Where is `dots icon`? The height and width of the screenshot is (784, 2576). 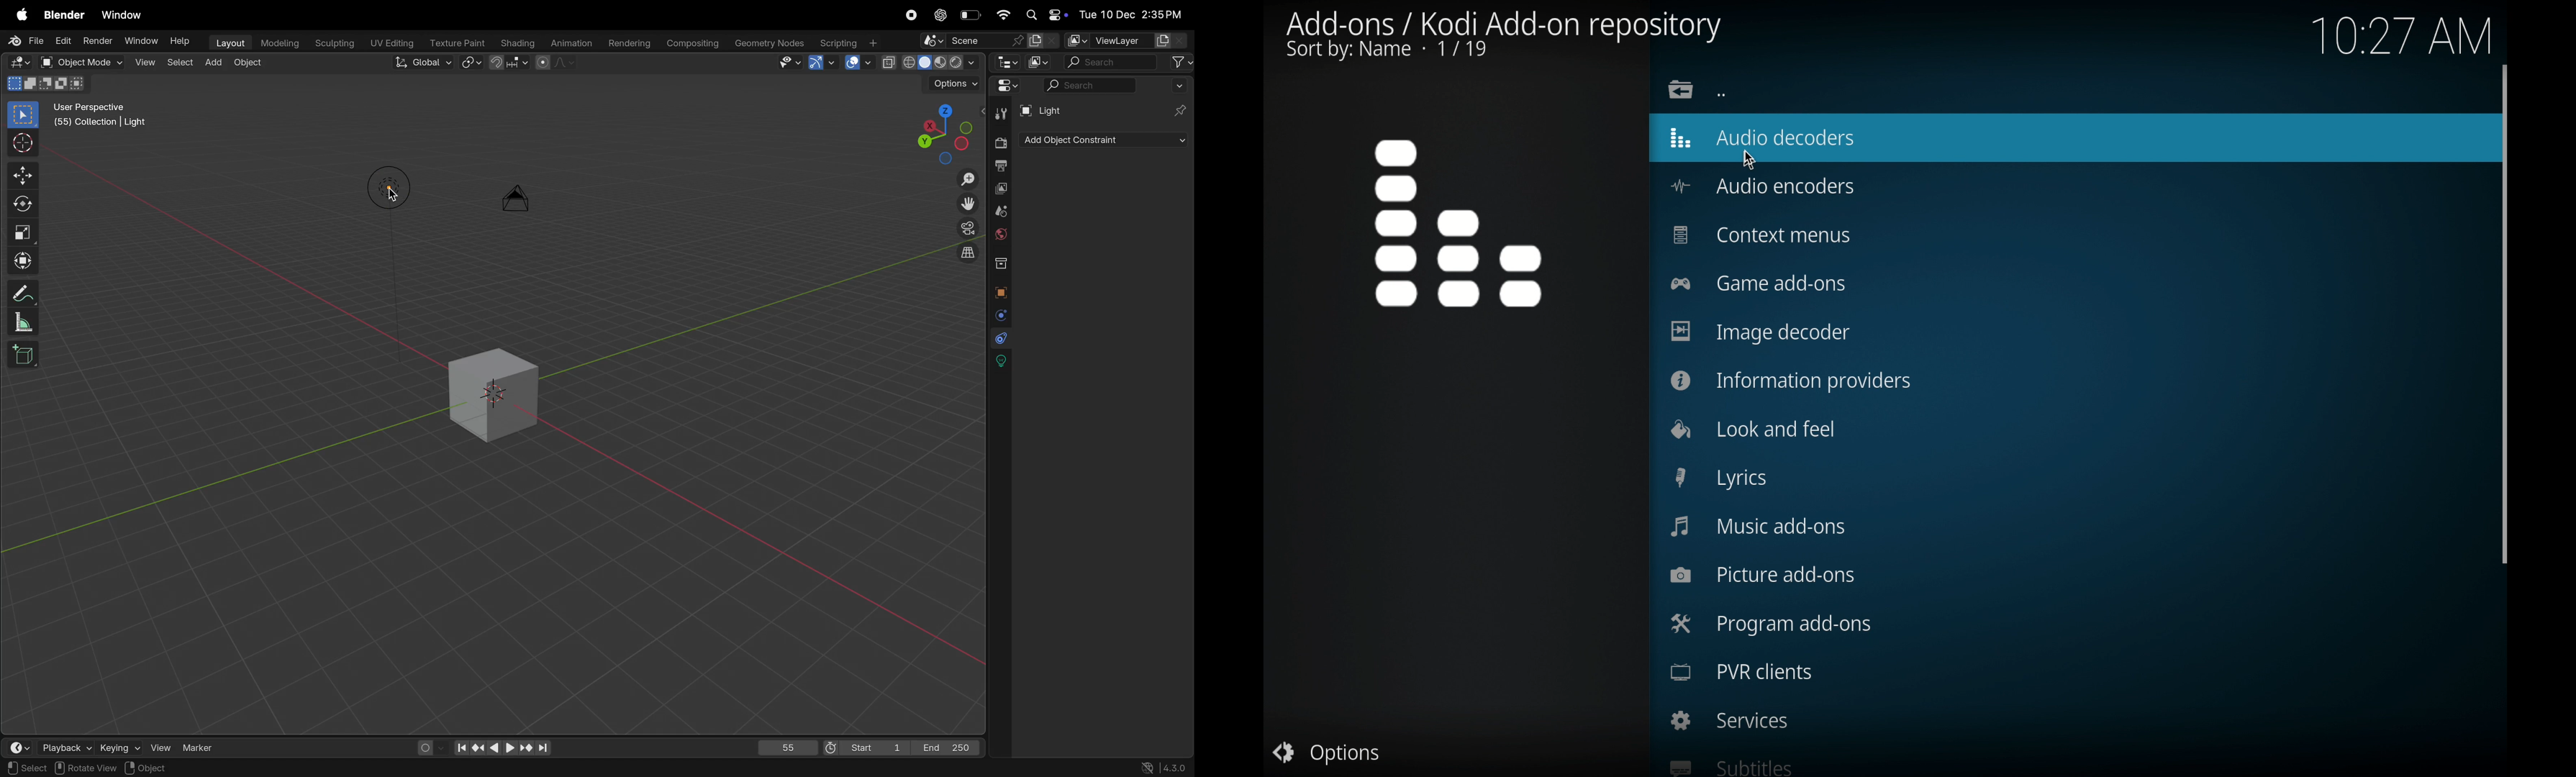
dots icon is located at coordinates (1722, 94).